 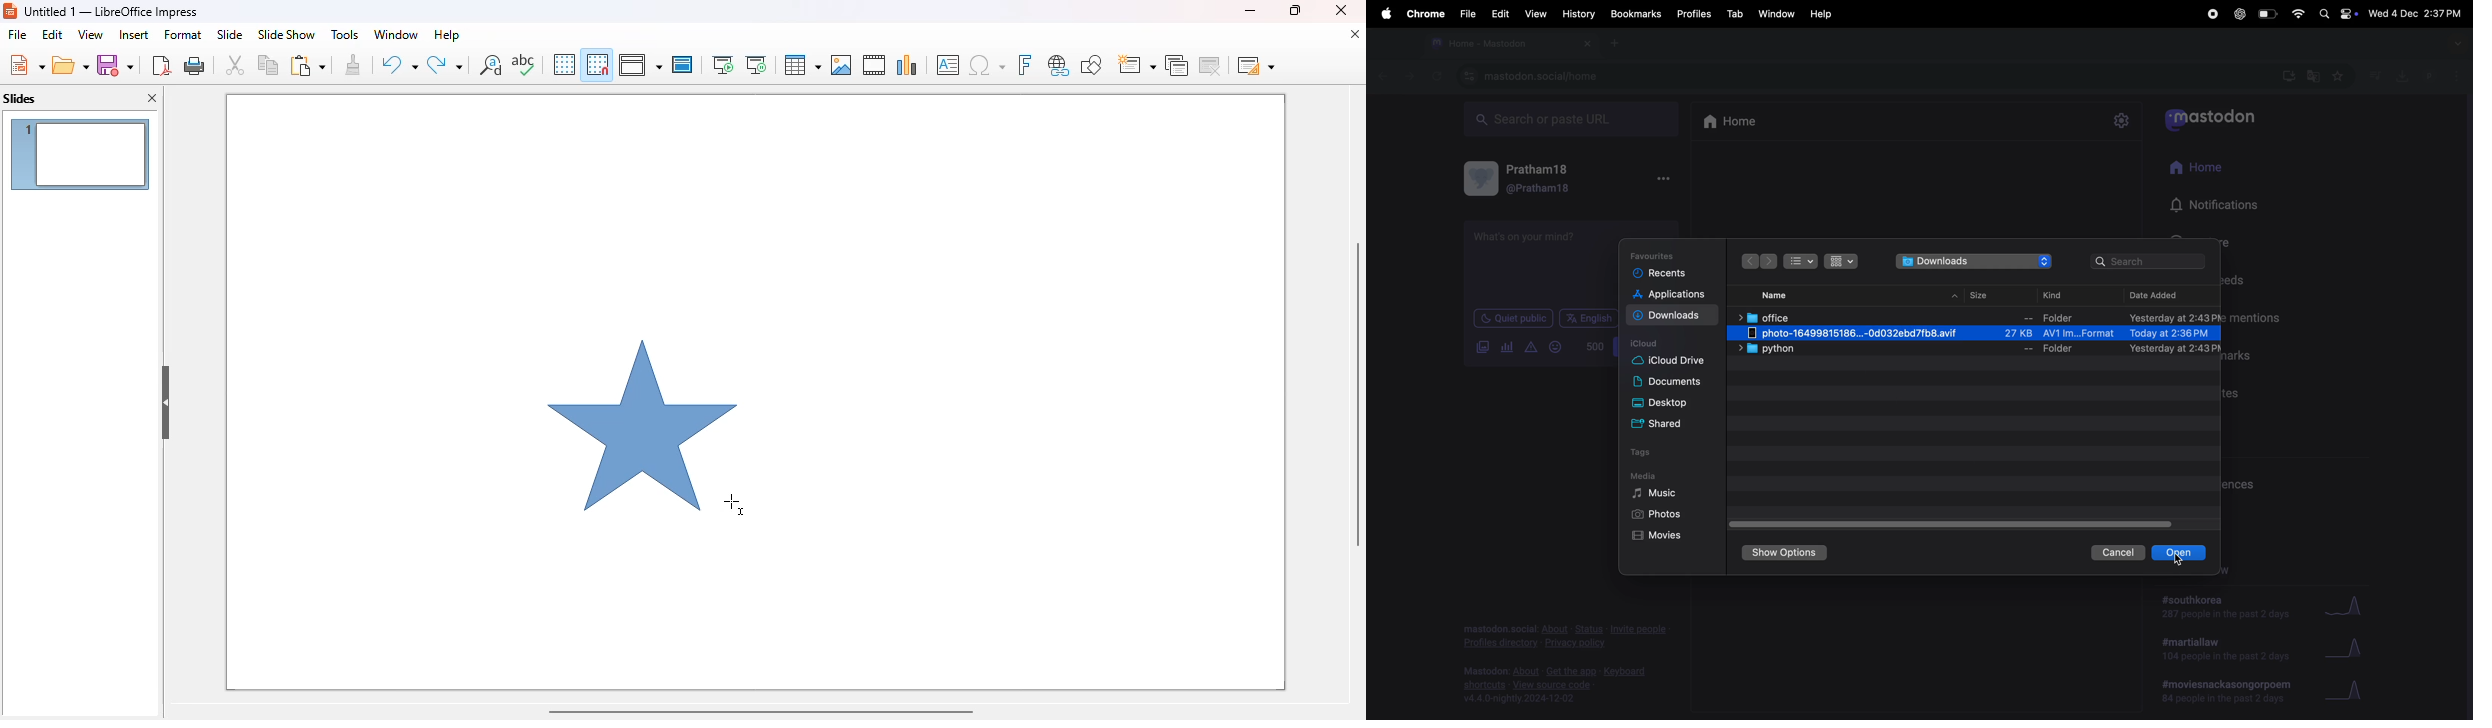 What do you see at coordinates (1977, 317) in the screenshot?
I see `office` at bounding box center [1977, 317].